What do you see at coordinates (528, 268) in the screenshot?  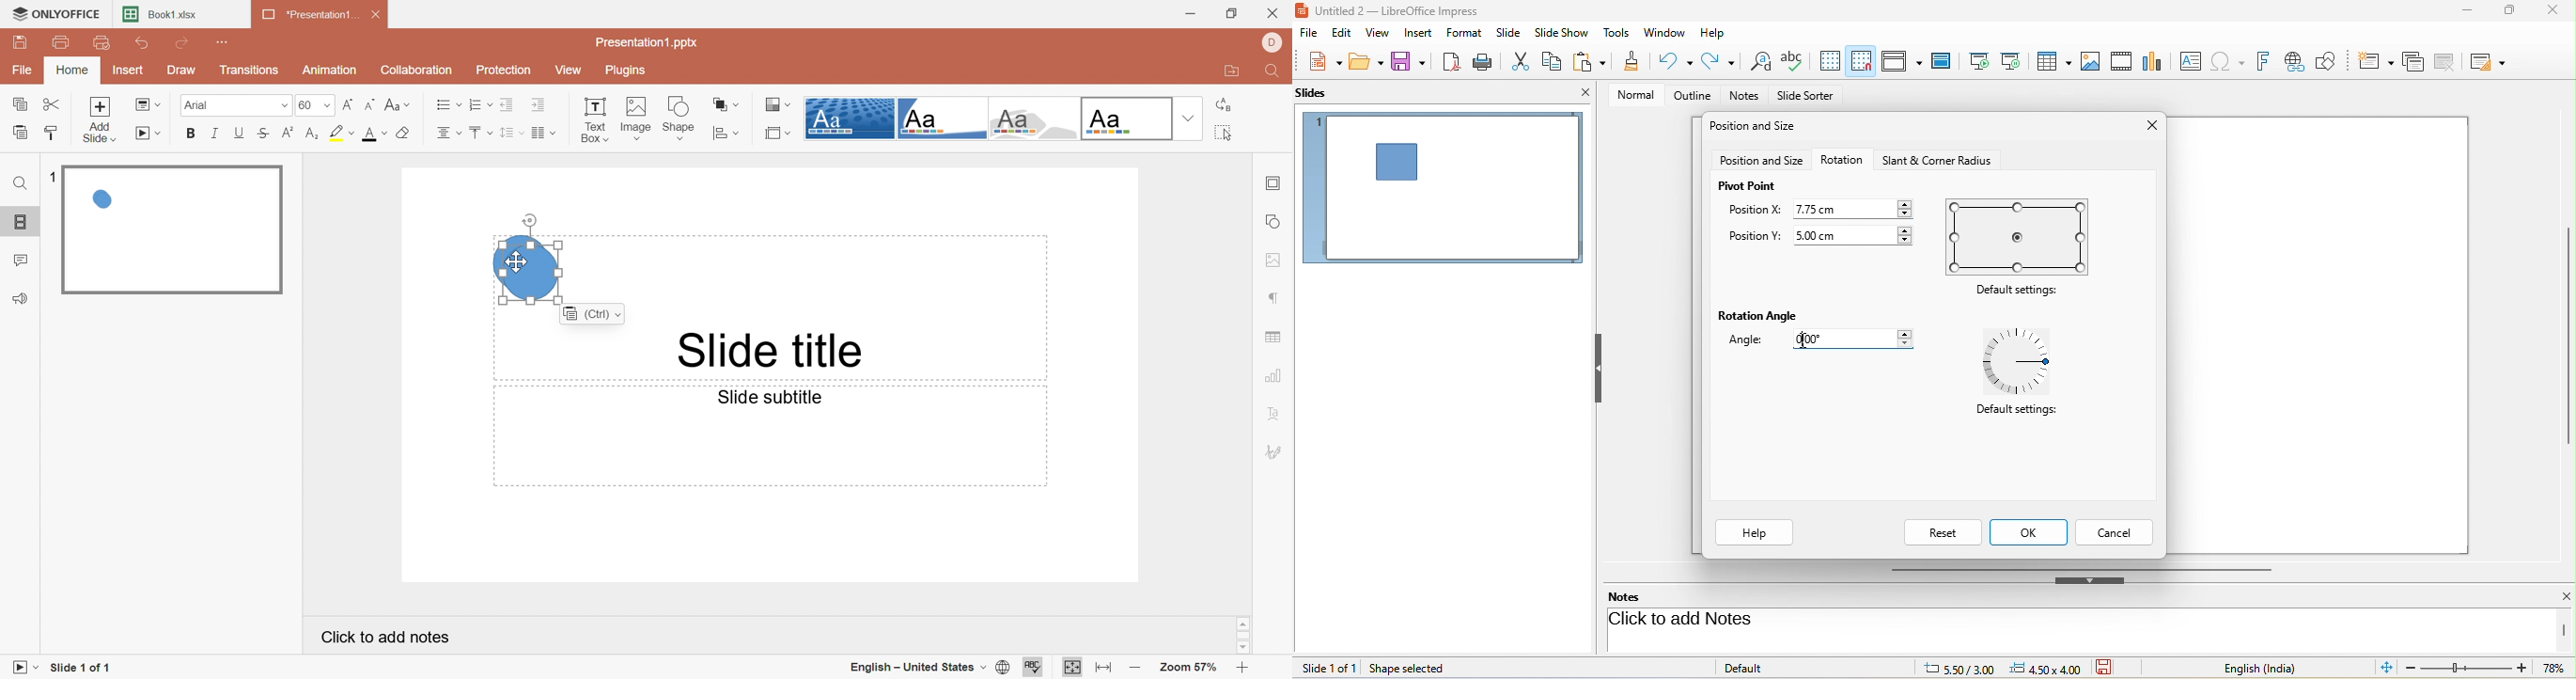 I see `Duplicate shapes` at bounding box center [528, 268].